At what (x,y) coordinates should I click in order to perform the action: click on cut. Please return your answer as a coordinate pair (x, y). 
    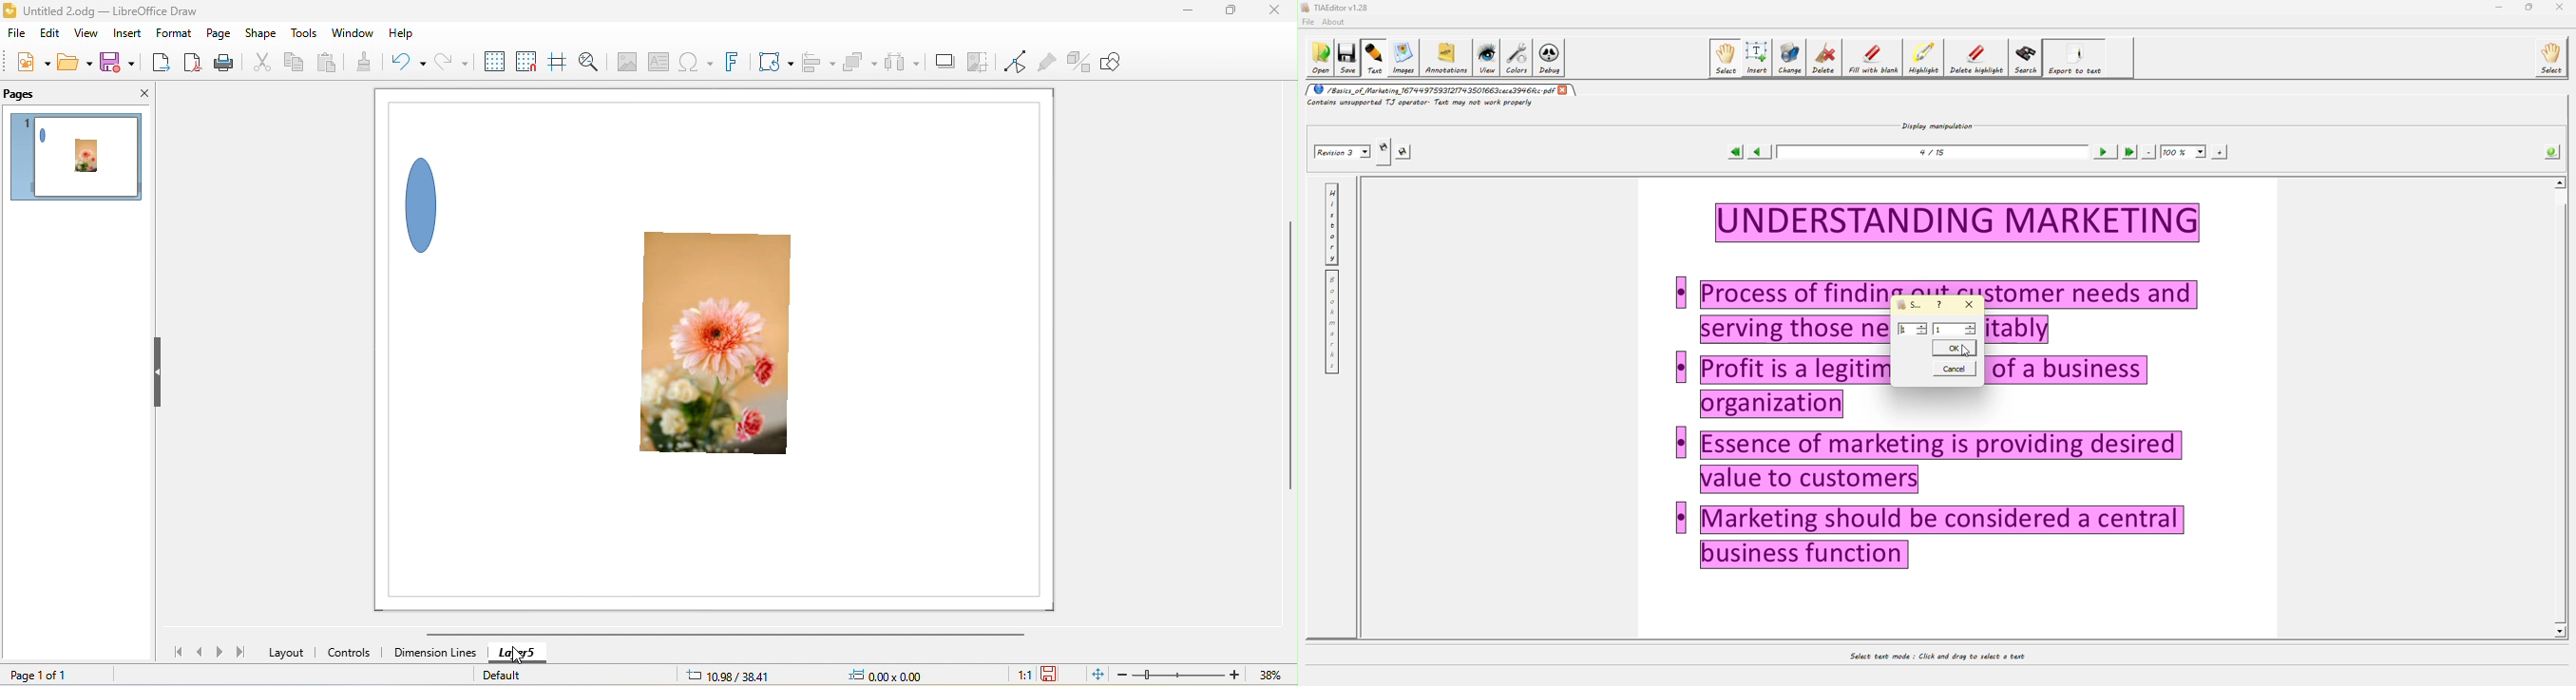
    Looking at the image, I should click on (263, 64).